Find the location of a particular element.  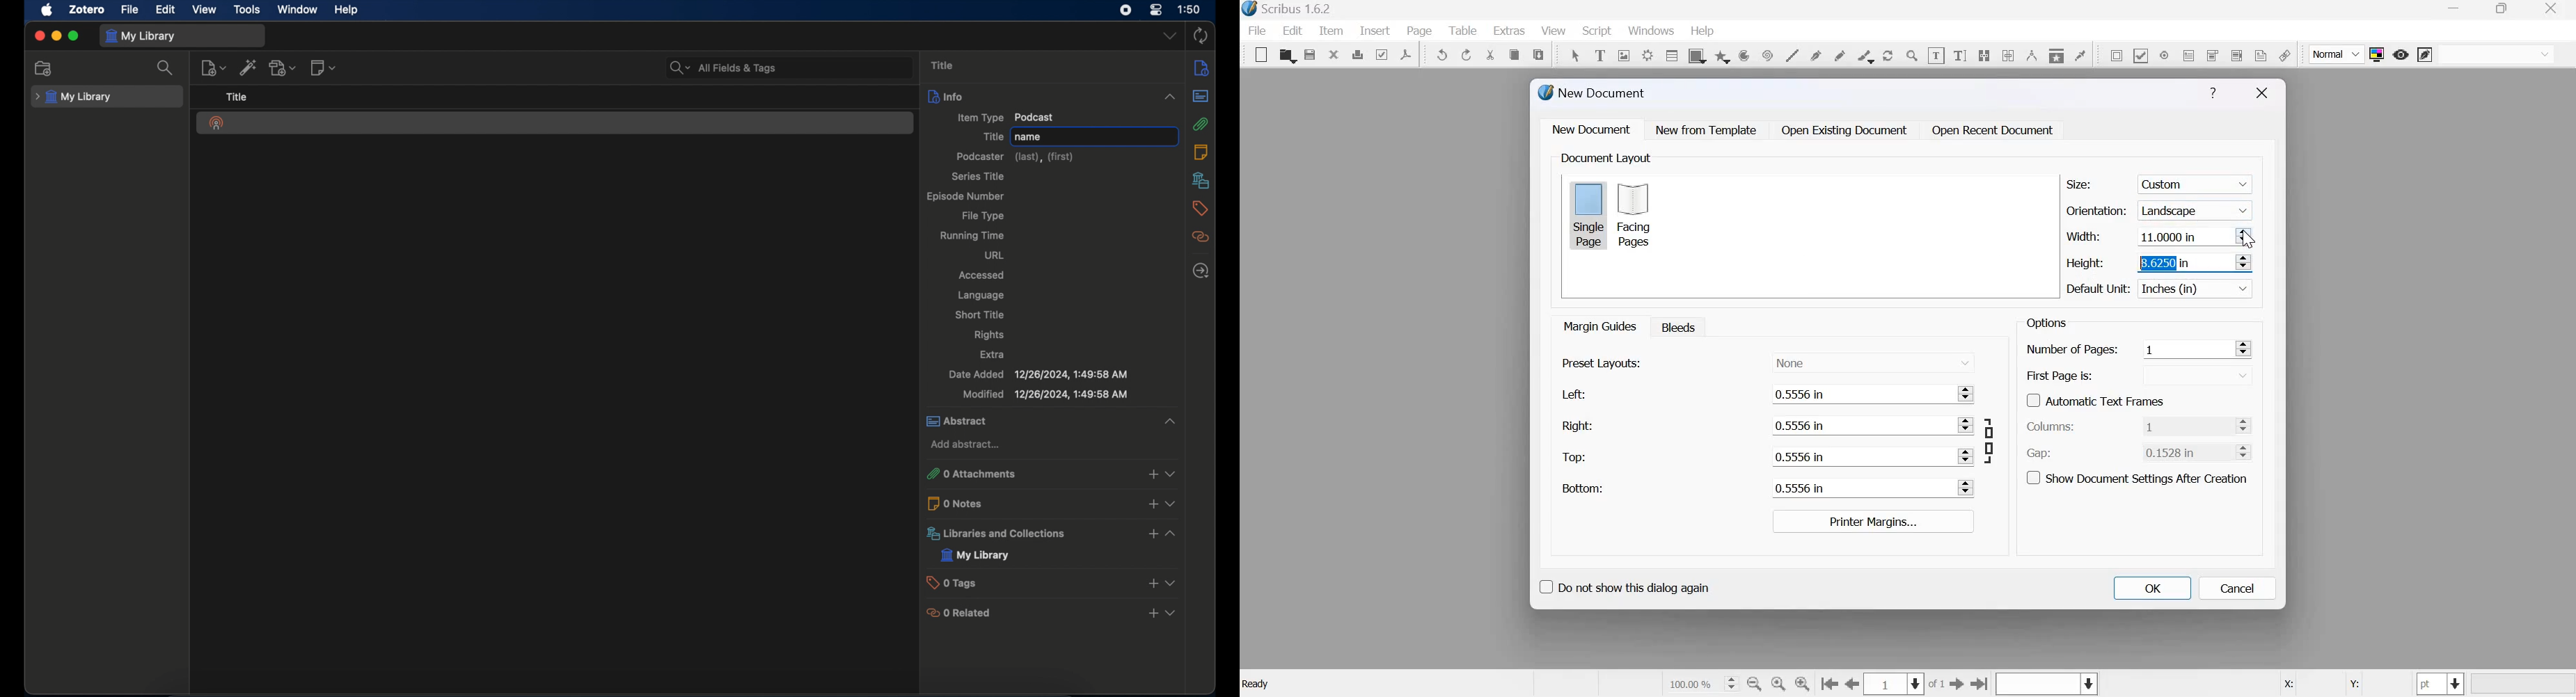

Undo is located at coordinates (1443, 55).